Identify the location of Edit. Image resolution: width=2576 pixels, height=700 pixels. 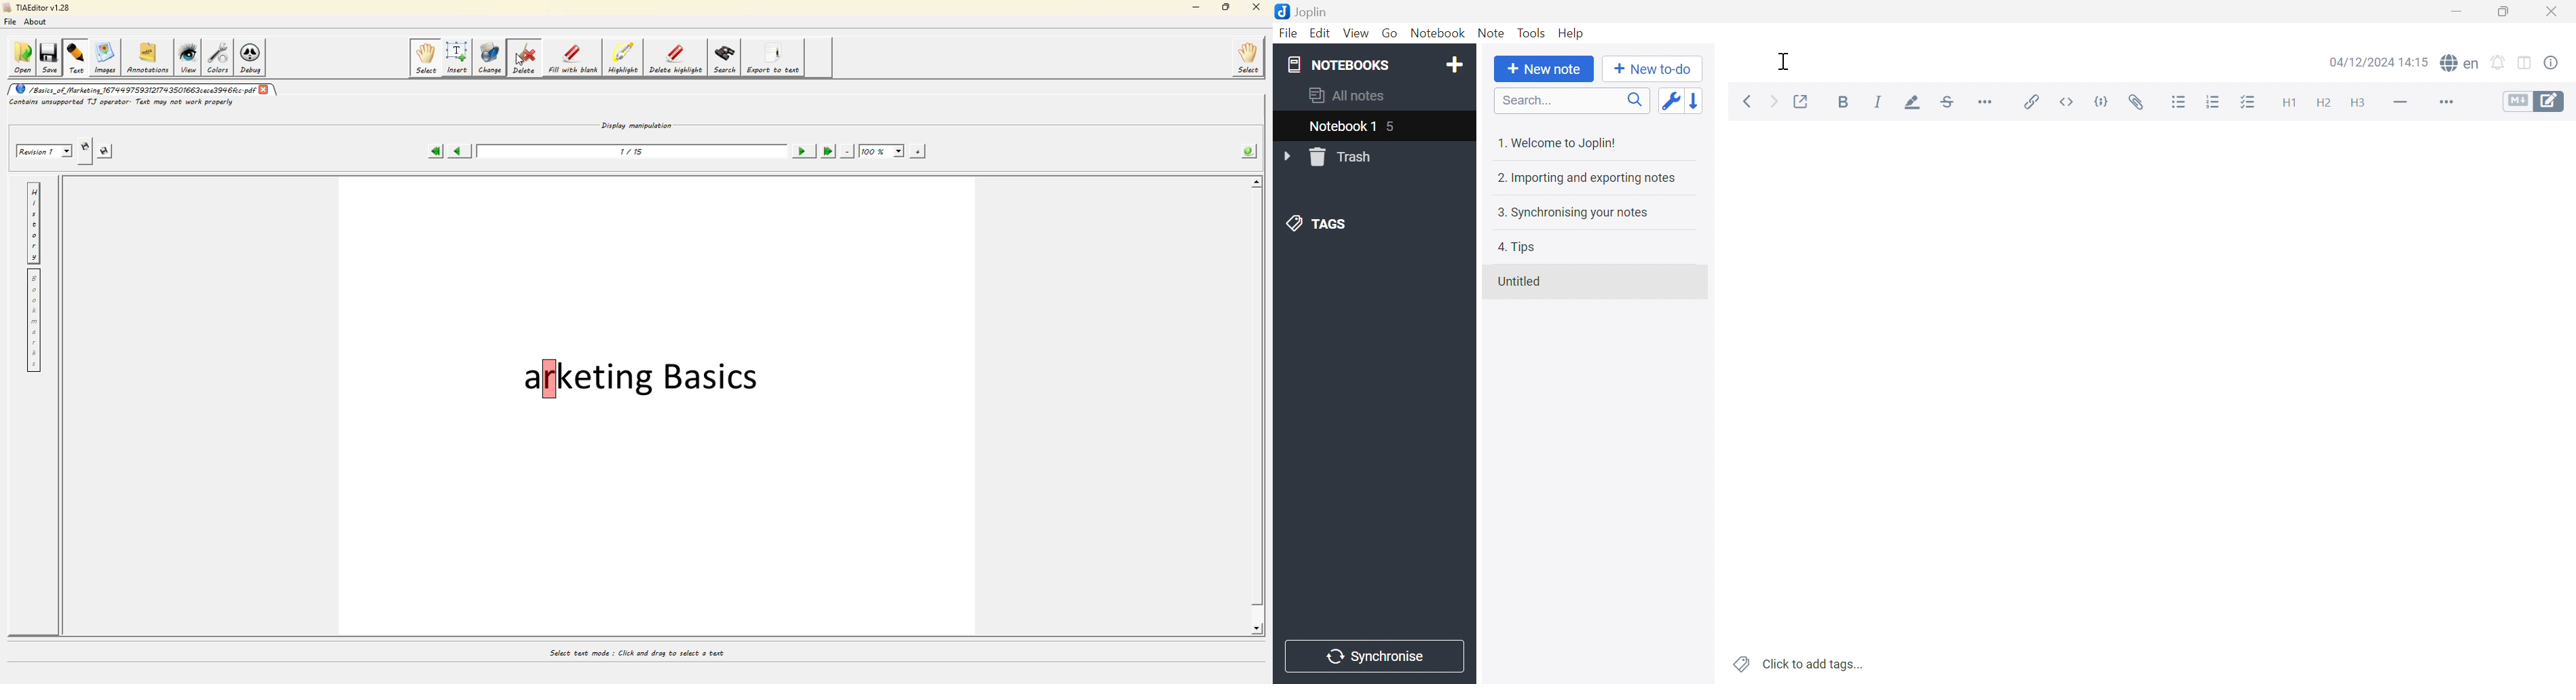
(1318, 33).